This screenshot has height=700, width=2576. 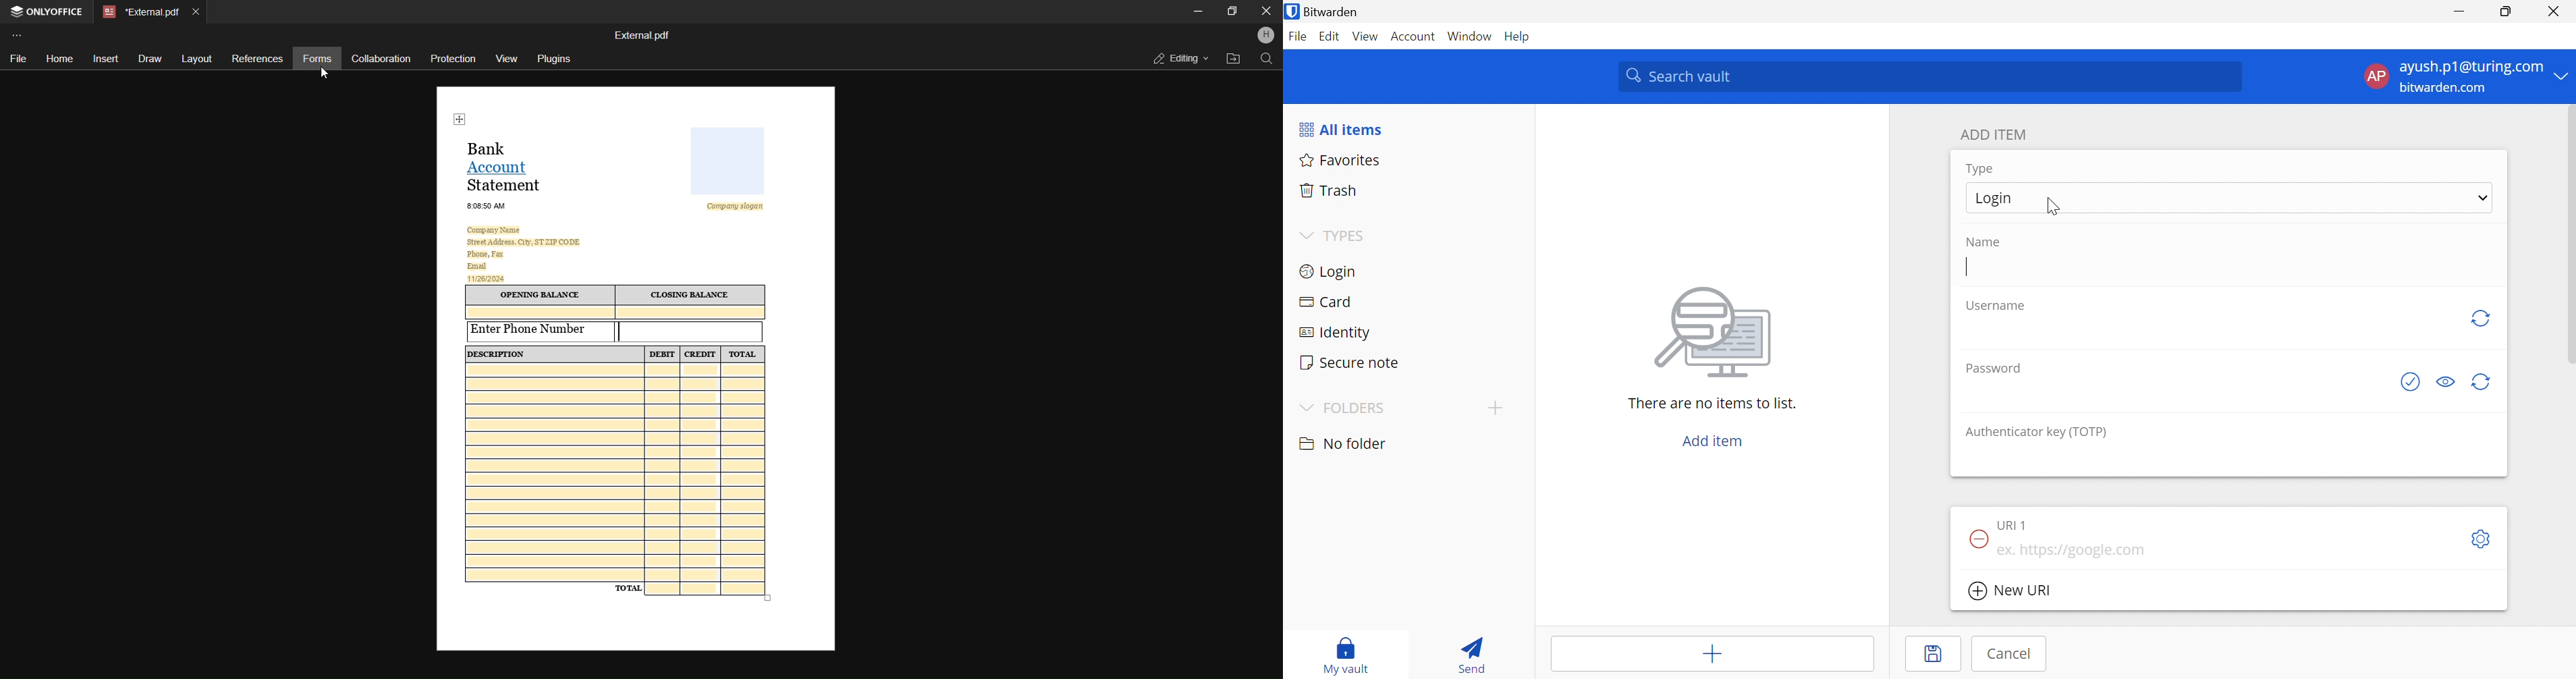 What do you see at coordinates (1305, 406) in the screenshot?
I see `Drop Down` at bounding box center [1305, 406].